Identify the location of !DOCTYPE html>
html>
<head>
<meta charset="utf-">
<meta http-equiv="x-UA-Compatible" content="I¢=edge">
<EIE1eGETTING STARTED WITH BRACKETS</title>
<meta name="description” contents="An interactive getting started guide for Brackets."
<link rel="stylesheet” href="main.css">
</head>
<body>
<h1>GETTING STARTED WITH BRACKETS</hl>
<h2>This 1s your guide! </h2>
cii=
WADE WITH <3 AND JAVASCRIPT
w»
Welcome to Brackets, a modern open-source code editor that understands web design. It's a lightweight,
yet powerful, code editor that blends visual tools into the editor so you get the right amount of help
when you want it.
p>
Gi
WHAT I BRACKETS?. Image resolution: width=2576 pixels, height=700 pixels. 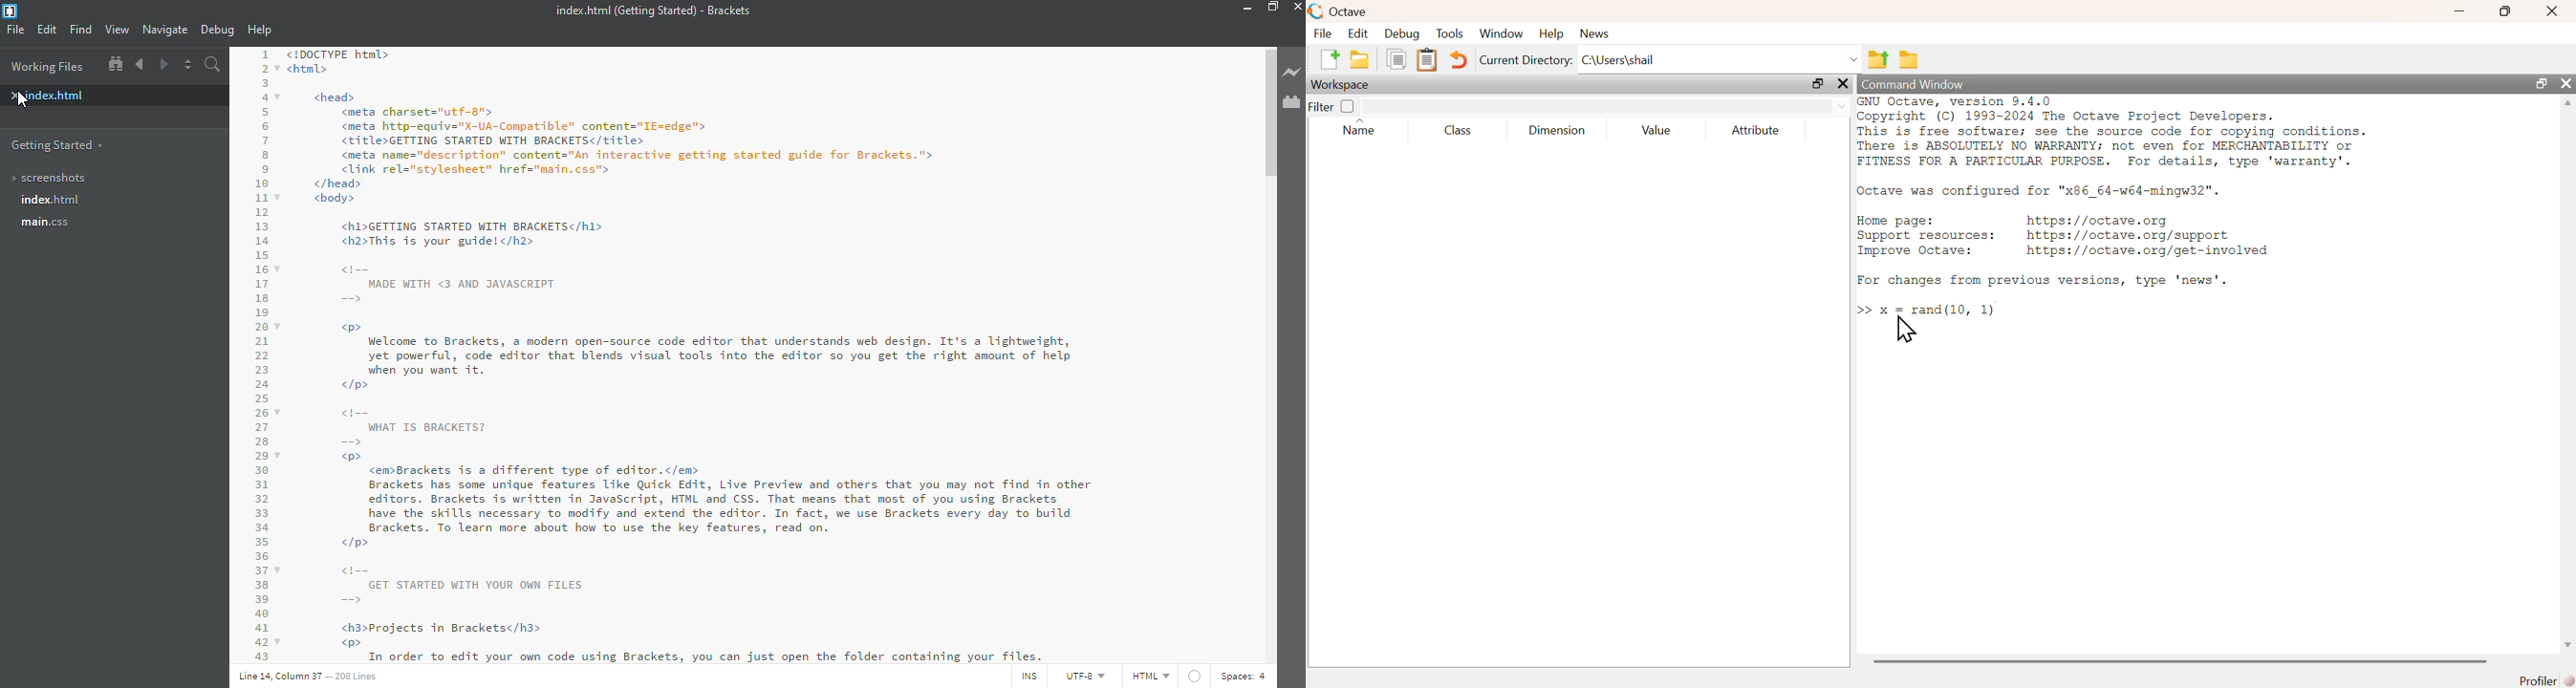
(709, 245).